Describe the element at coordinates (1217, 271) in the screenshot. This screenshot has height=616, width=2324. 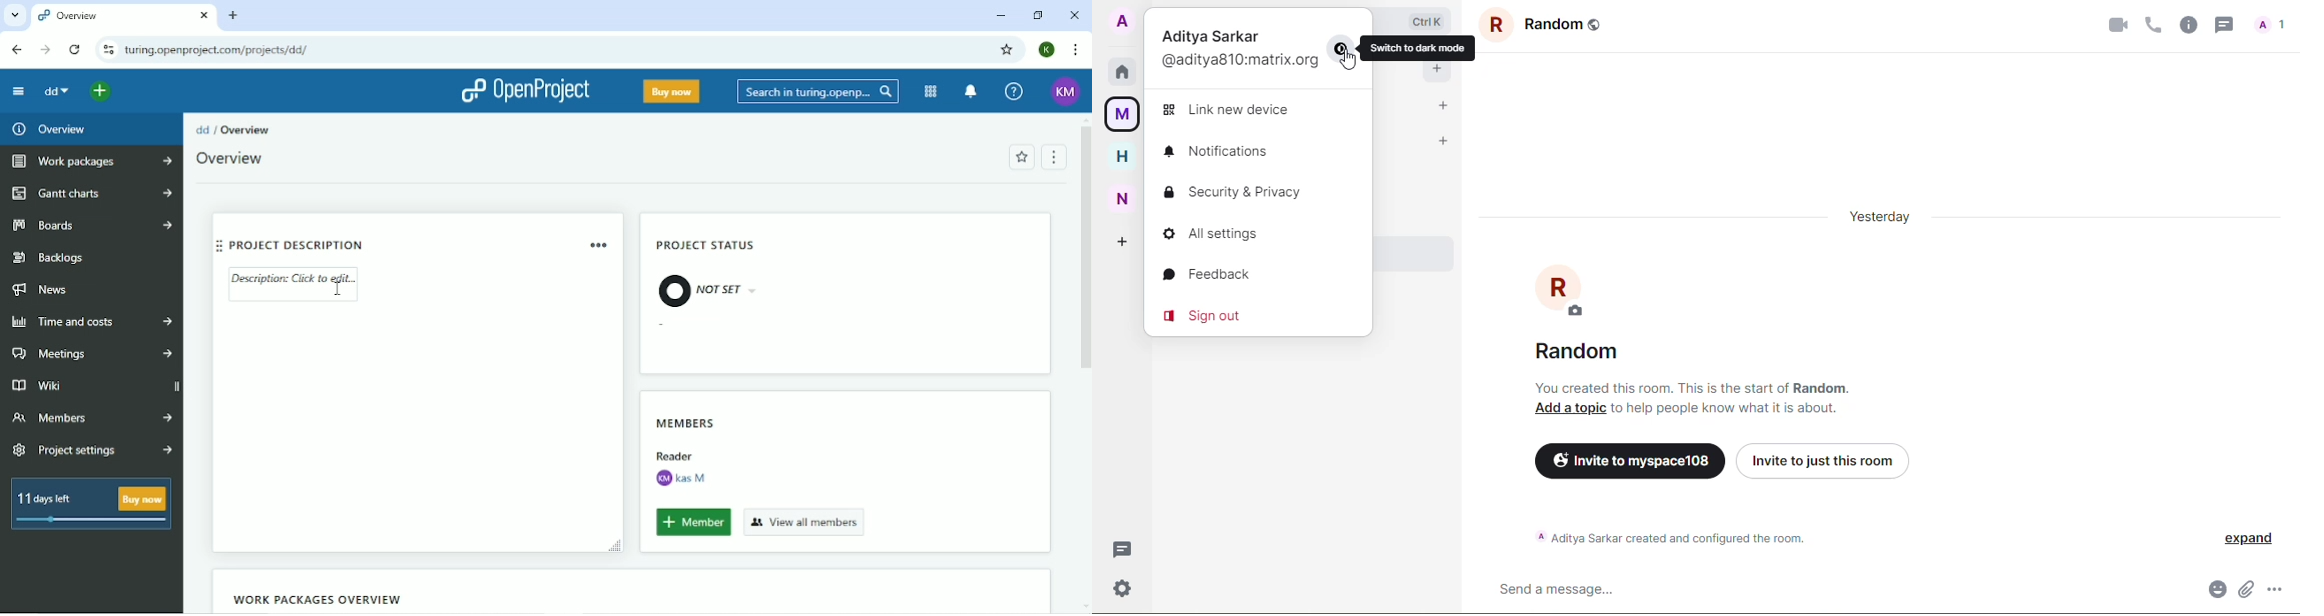
I see `feedback` at that location.